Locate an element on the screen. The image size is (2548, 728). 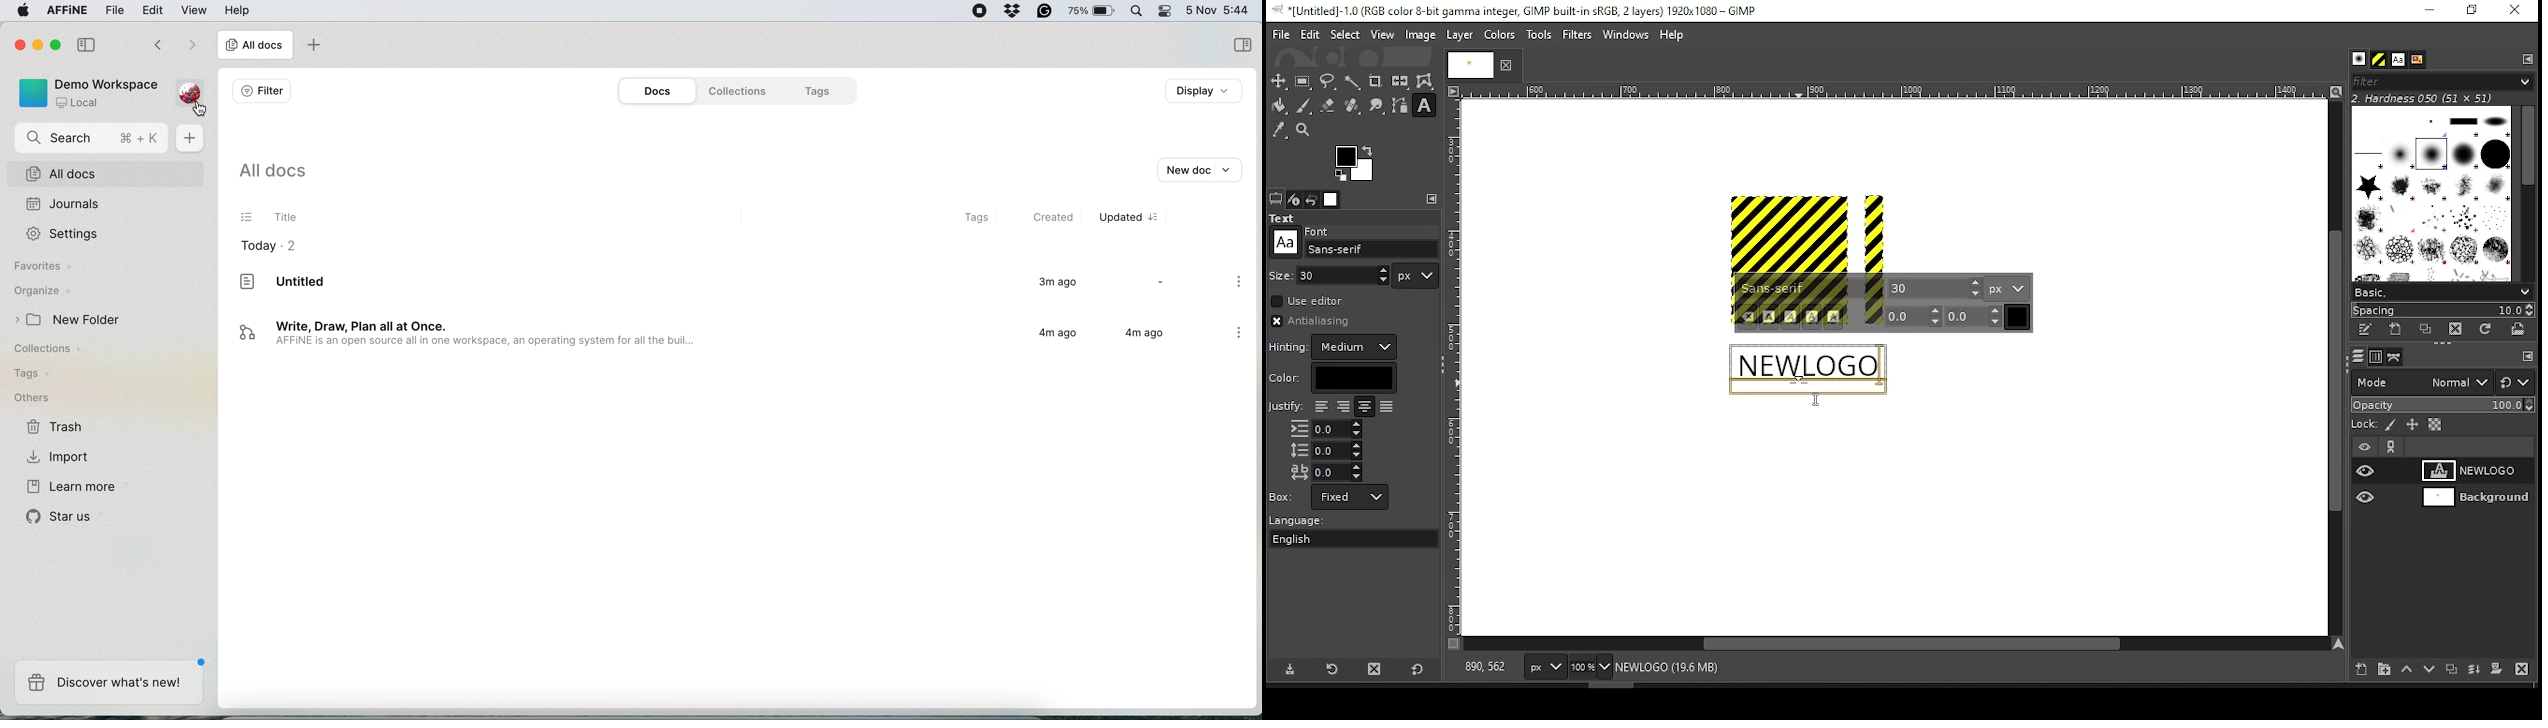
undo history is located at coordinates (1313, 200).